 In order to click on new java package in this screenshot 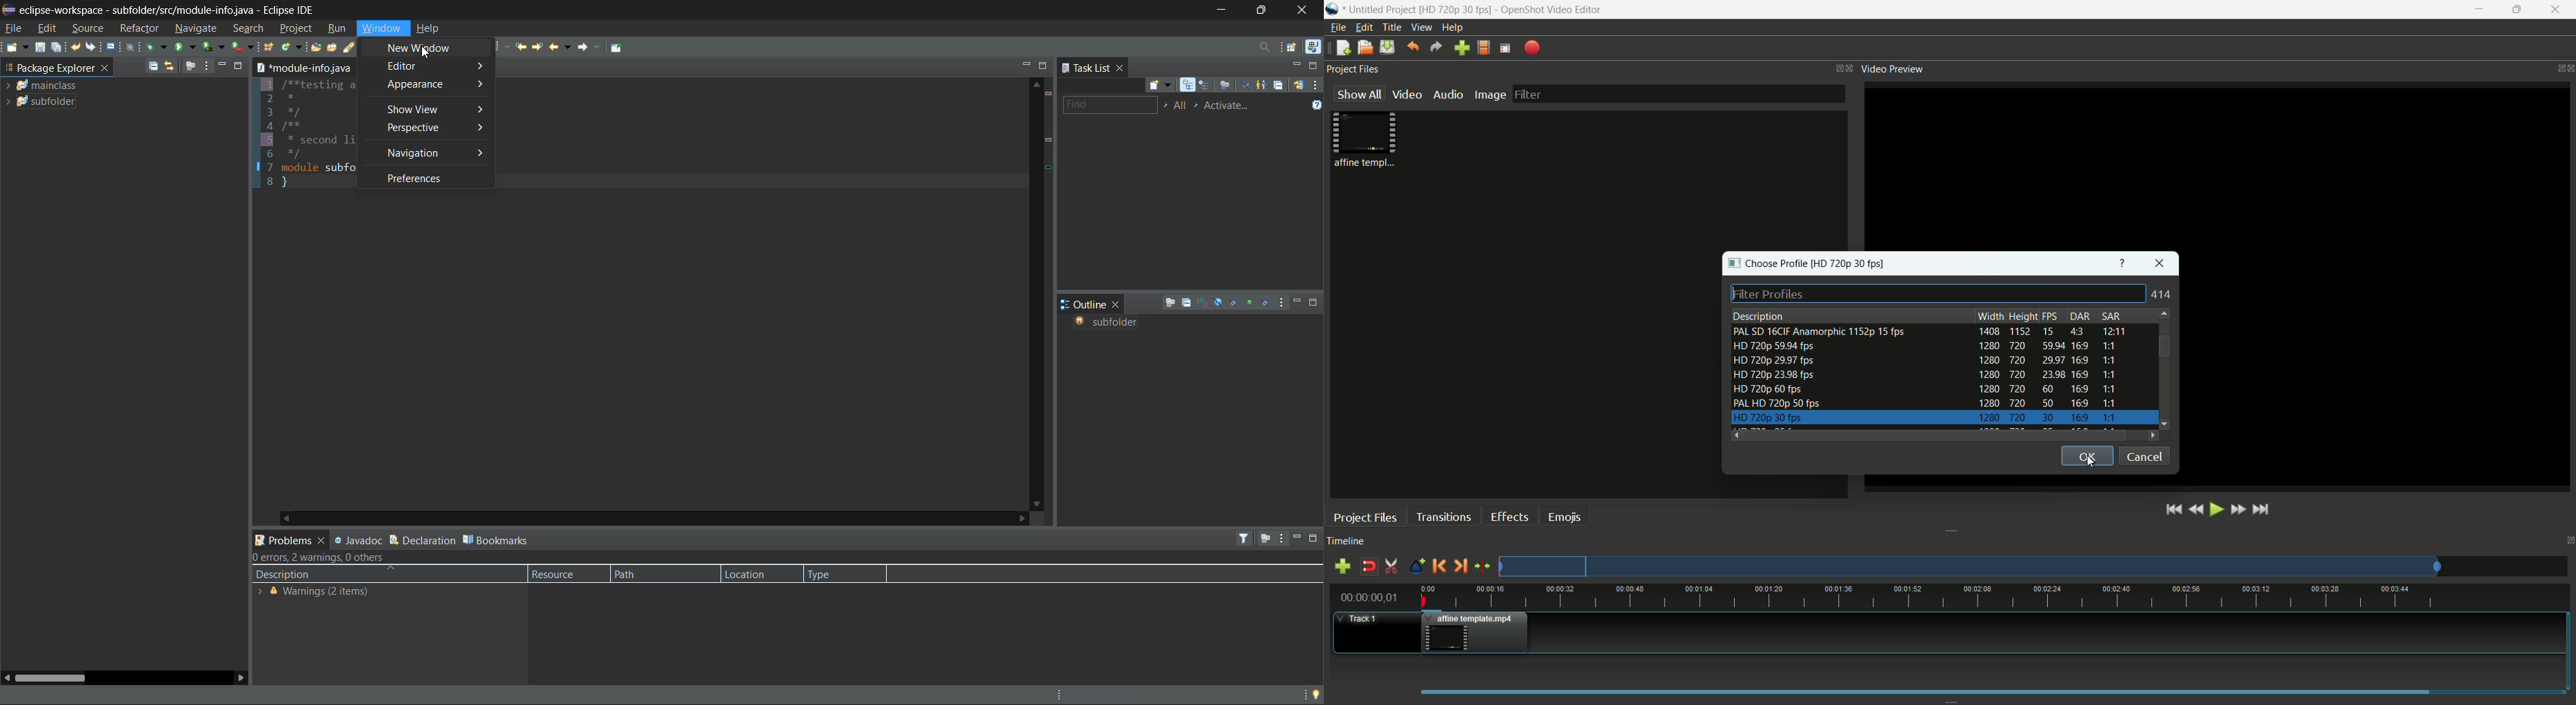, I will do `click(270, 48)`.